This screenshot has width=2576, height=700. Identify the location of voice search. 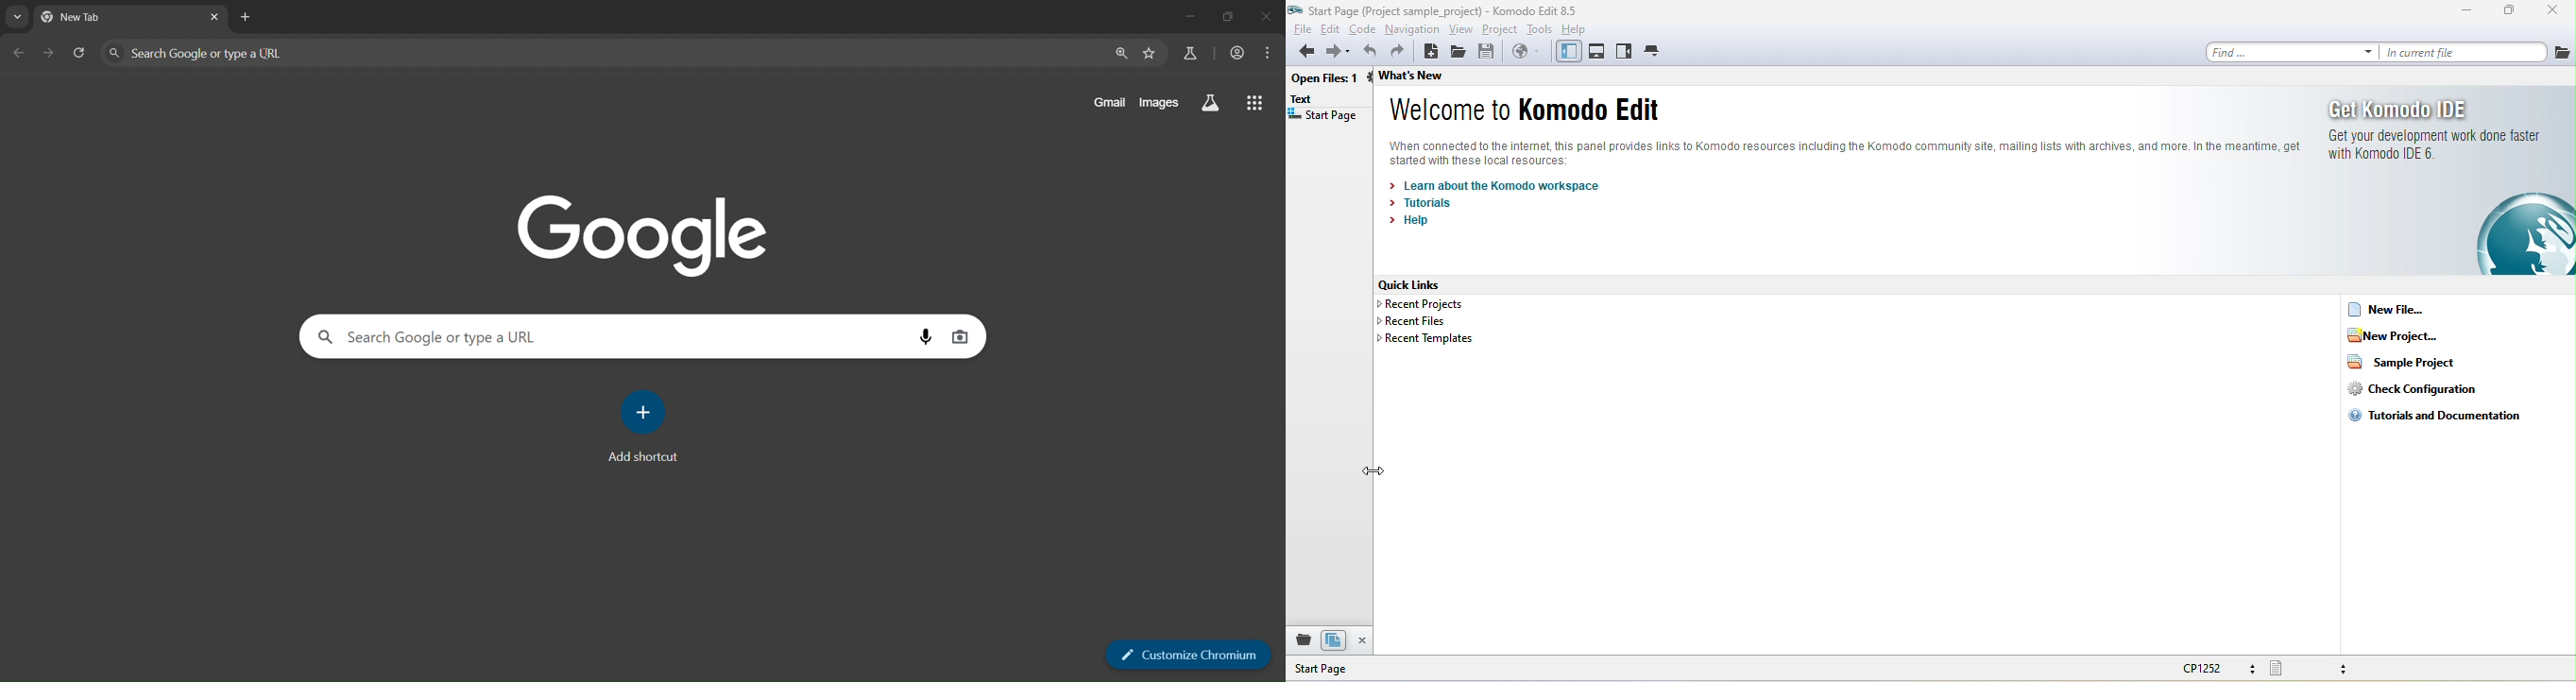
(923, 336).